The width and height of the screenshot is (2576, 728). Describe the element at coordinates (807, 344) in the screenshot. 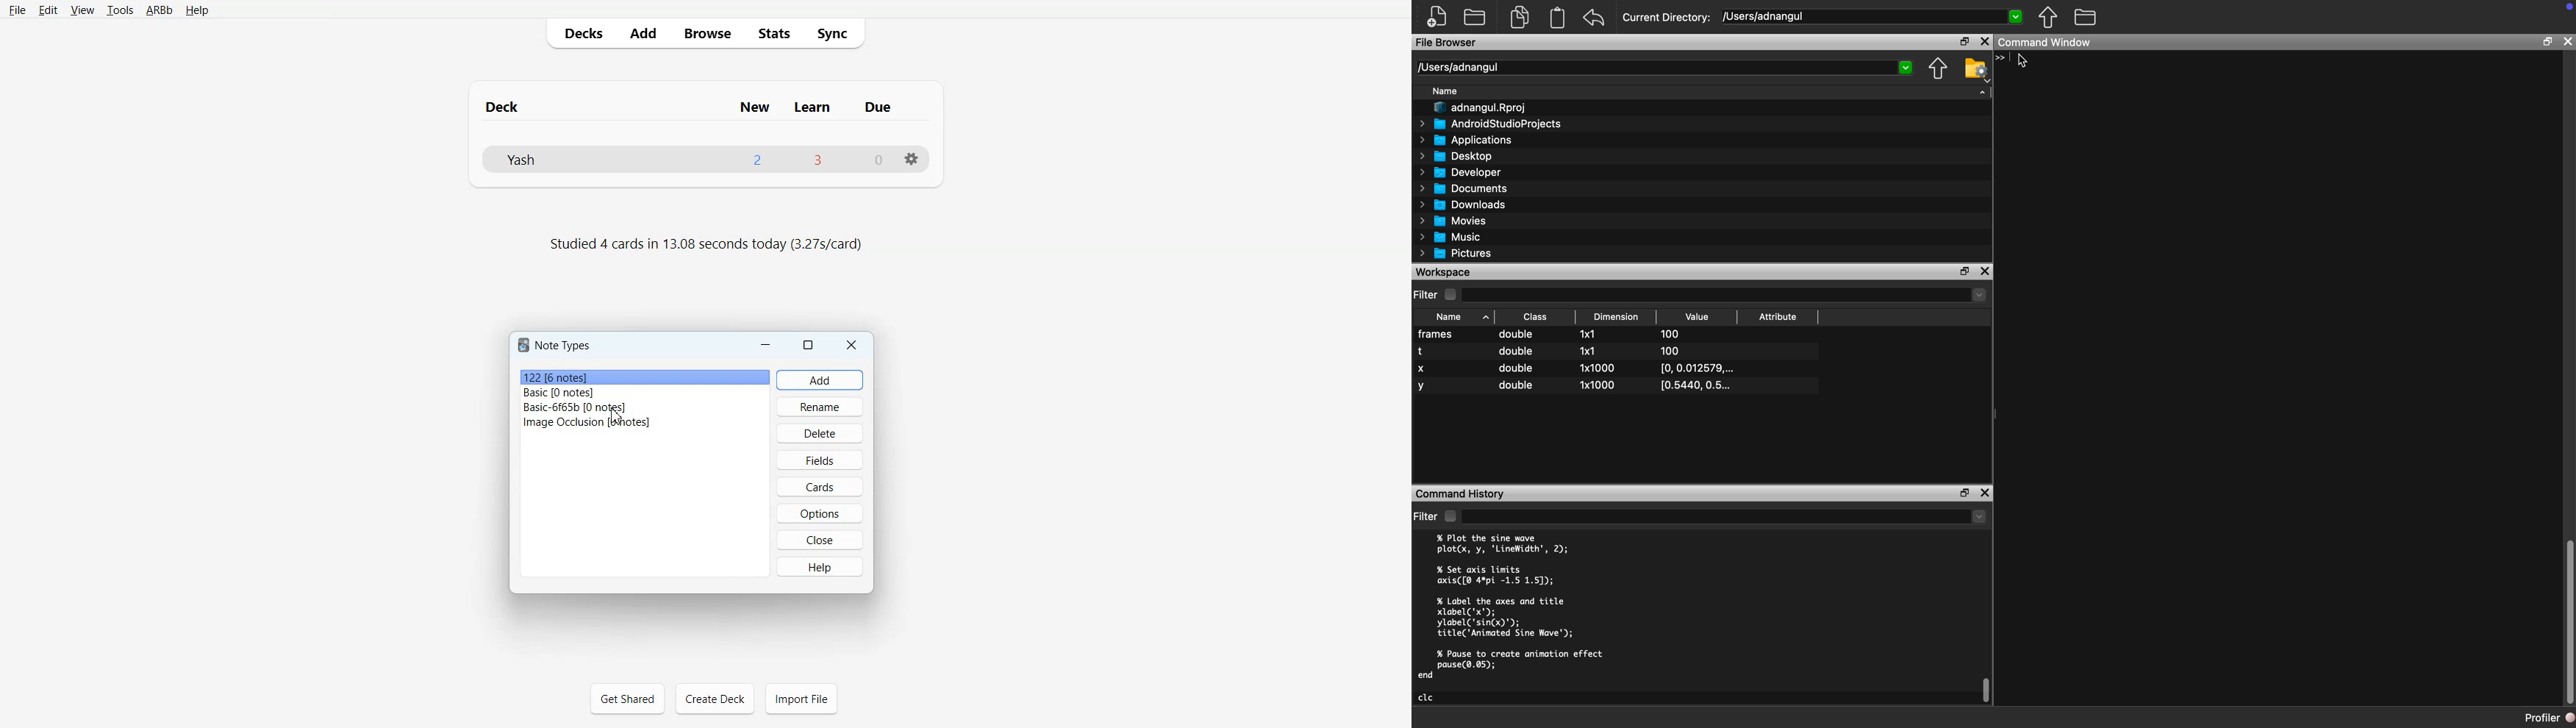

I see `Maximize` at that location.